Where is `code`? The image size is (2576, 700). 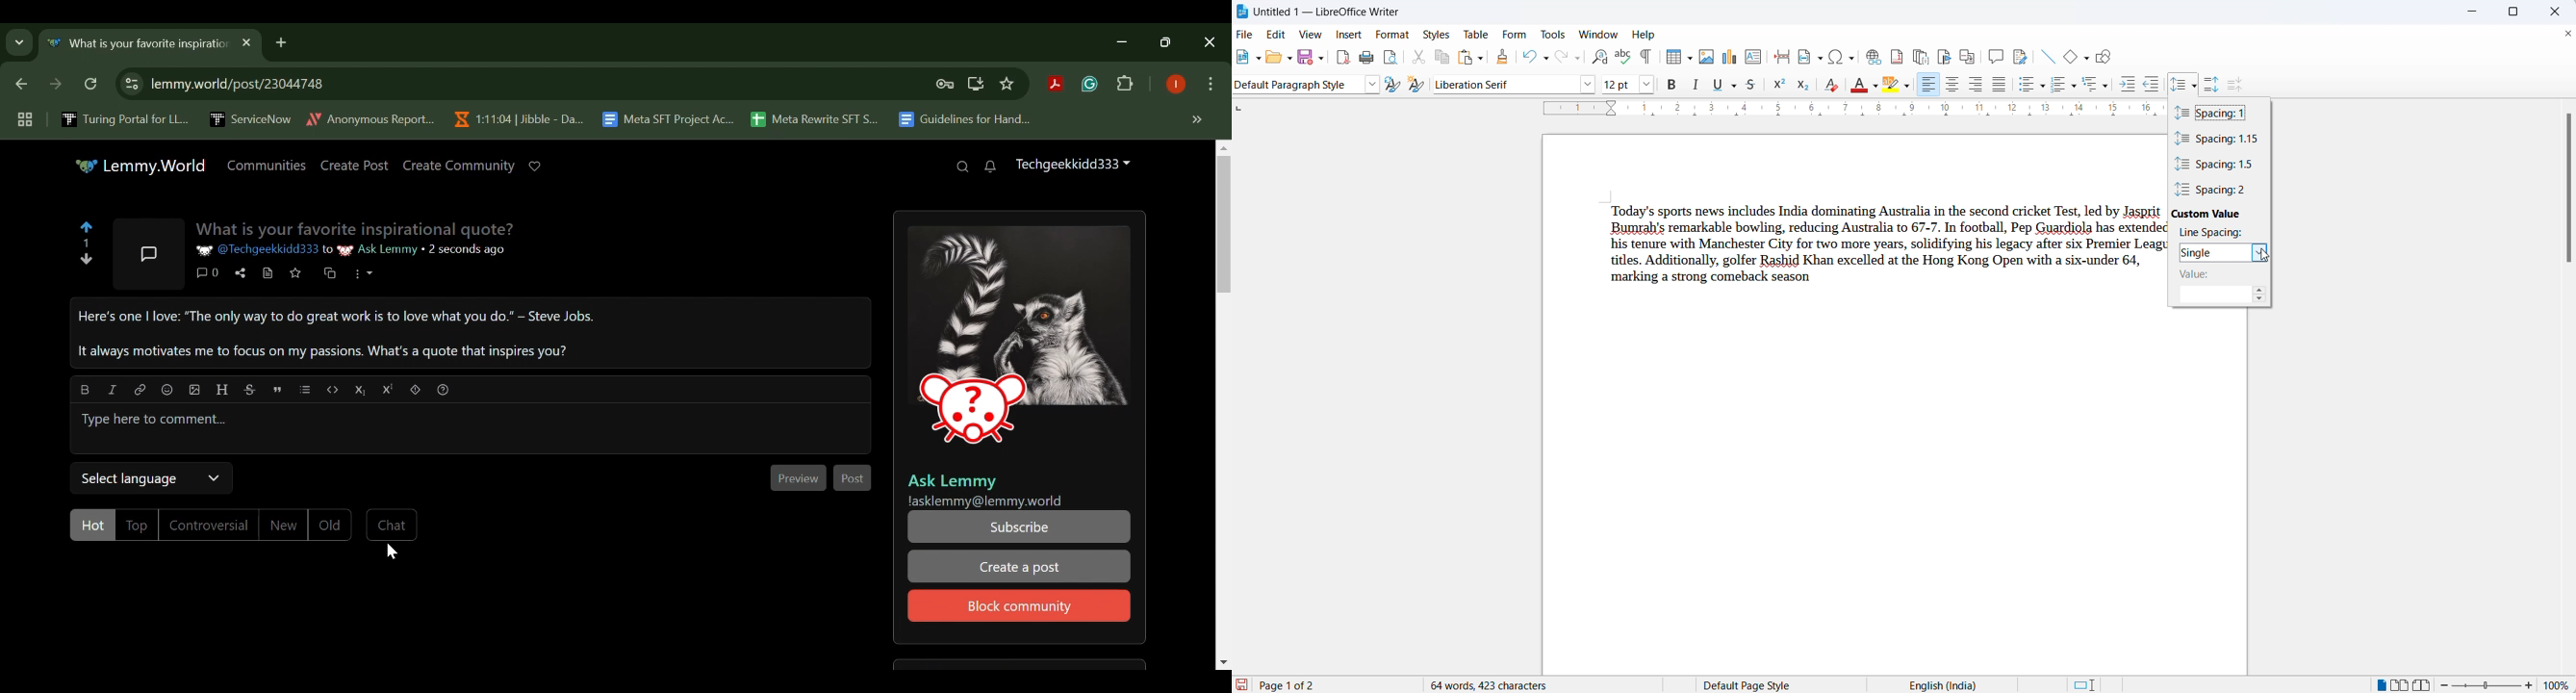 code is located at coordinates (333, 388).